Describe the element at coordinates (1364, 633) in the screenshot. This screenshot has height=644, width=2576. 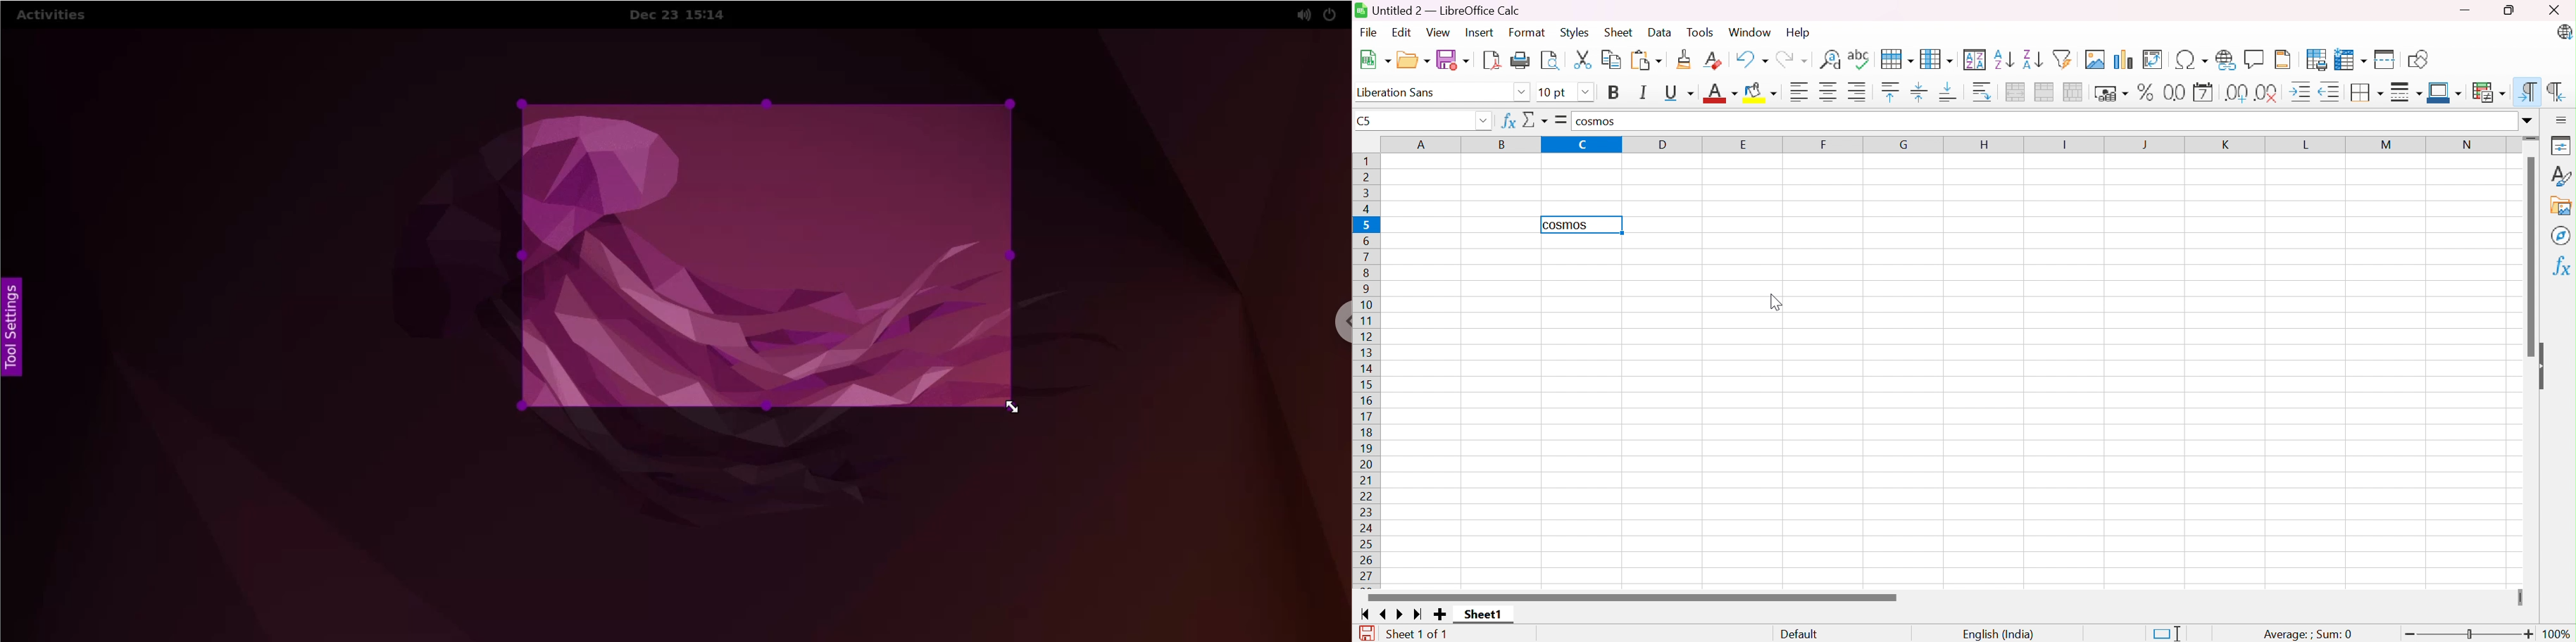
I see `The document has been modified. Click to save the document.` at that location.